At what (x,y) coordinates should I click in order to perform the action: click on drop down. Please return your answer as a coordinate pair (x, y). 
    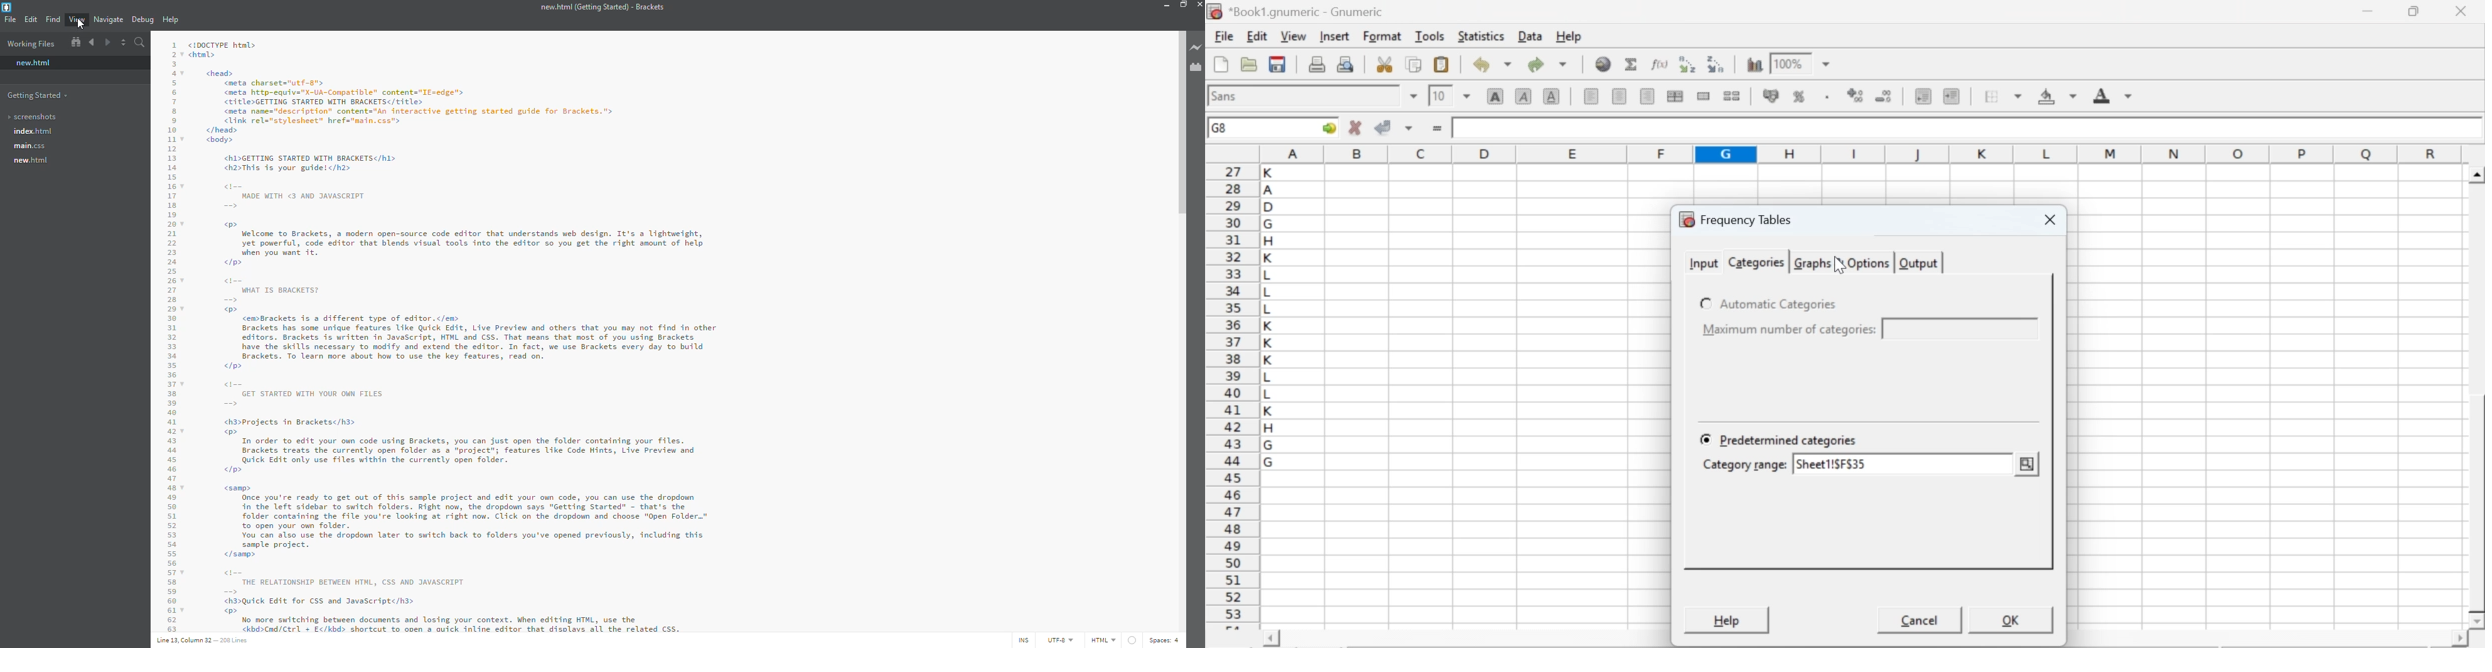
    Looking at the image, I should click on (1827, 65).